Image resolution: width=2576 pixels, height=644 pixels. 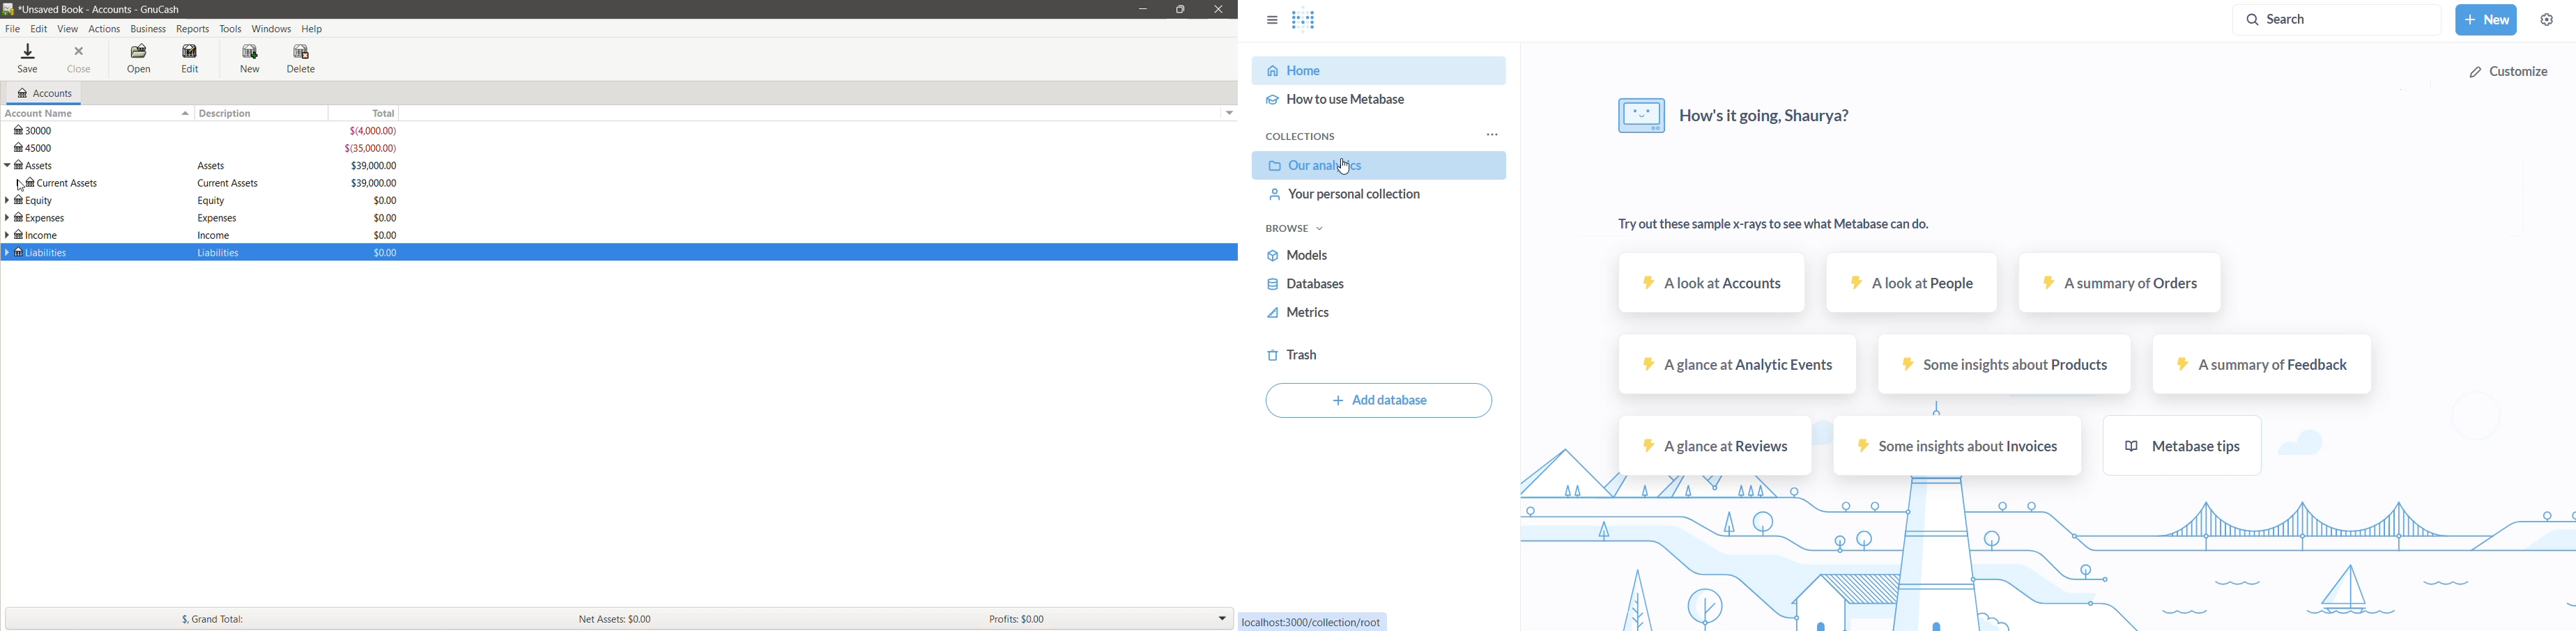 I want to click on $(4,000.00), so click(x=371, y=131).